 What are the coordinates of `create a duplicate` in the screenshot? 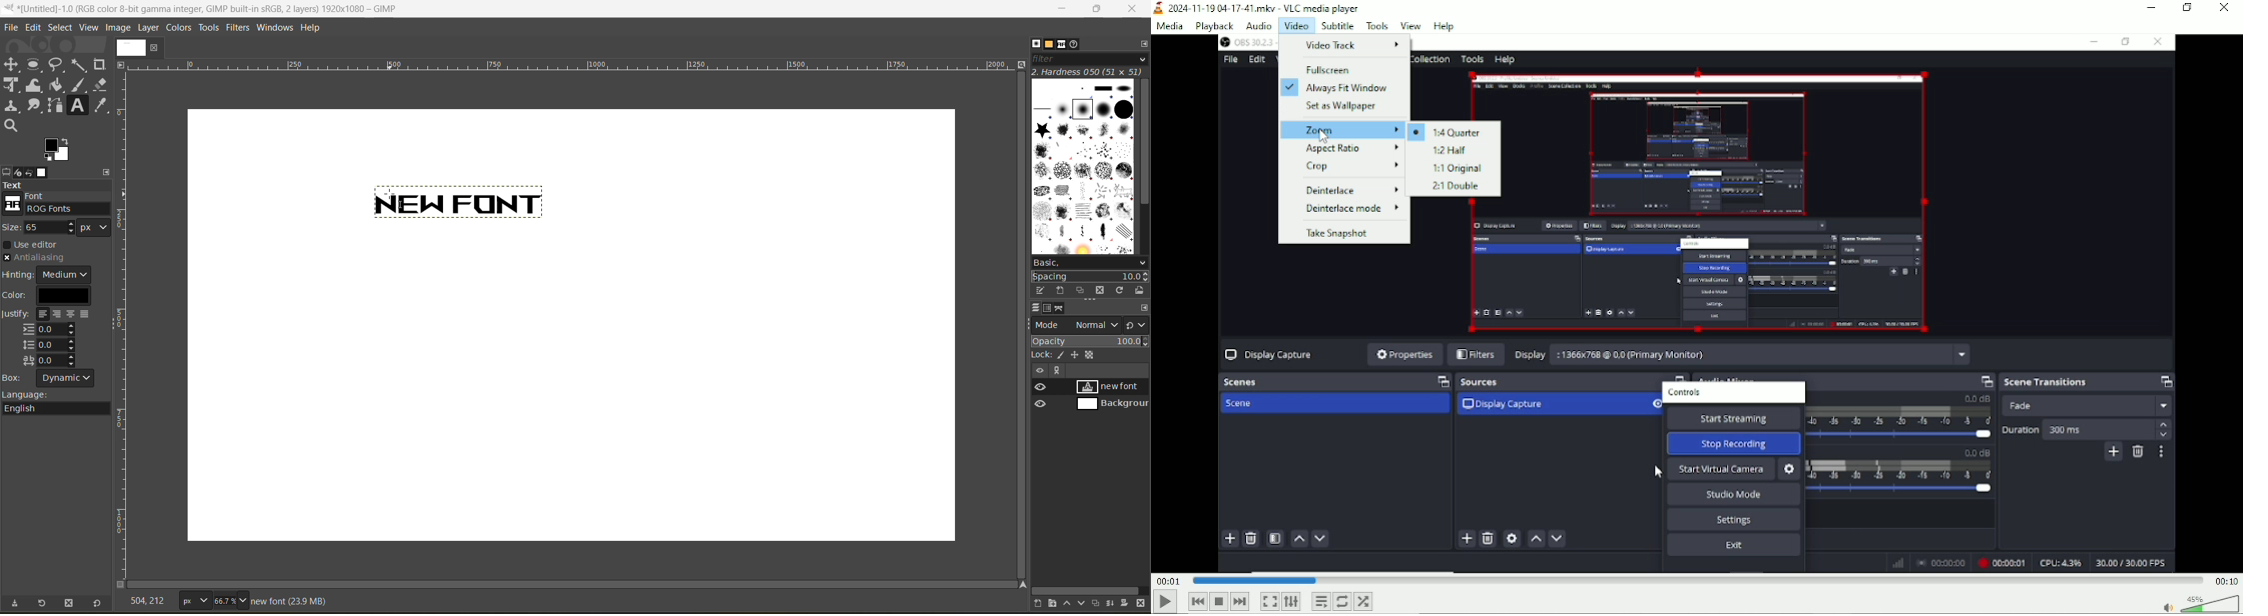 It's located at (1097, 603).